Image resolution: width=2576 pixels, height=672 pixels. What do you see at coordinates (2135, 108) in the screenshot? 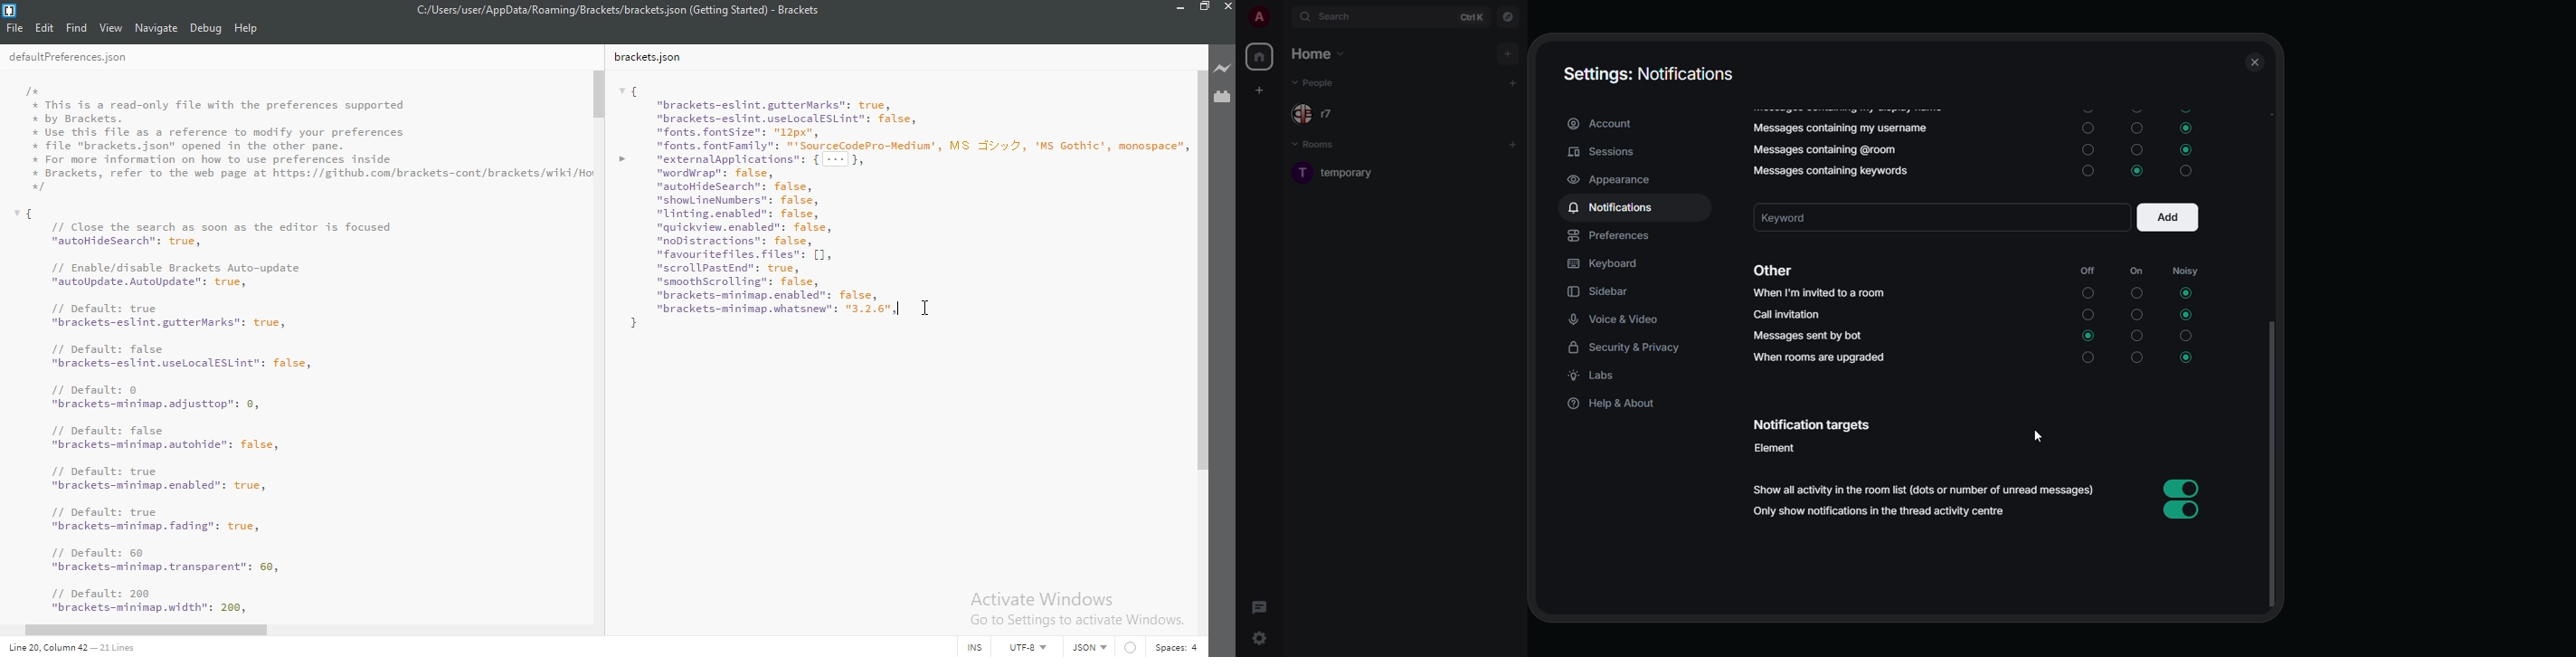
I see `On` at bounding box center [2135, 108].